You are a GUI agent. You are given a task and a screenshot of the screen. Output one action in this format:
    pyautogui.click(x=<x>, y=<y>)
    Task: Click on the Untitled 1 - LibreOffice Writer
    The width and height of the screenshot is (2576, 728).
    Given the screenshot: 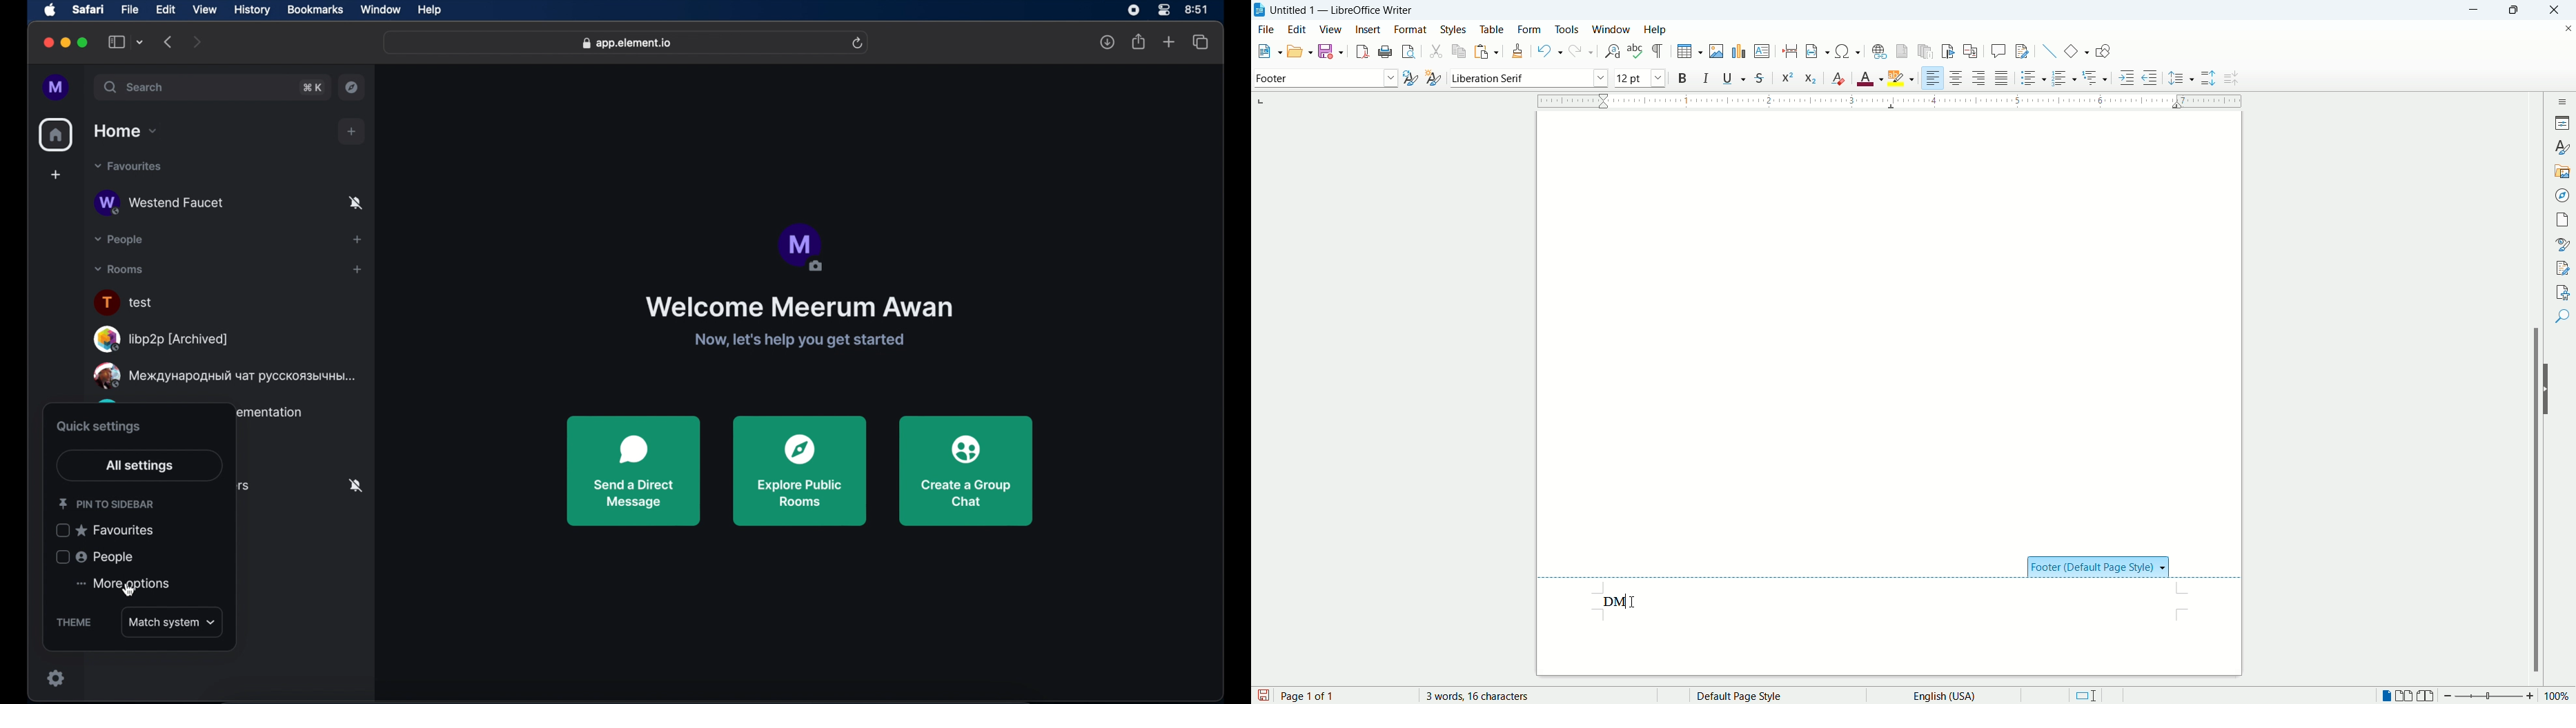 What is the action you would take?
    pyautogui.click(x=1345, y=10)
    